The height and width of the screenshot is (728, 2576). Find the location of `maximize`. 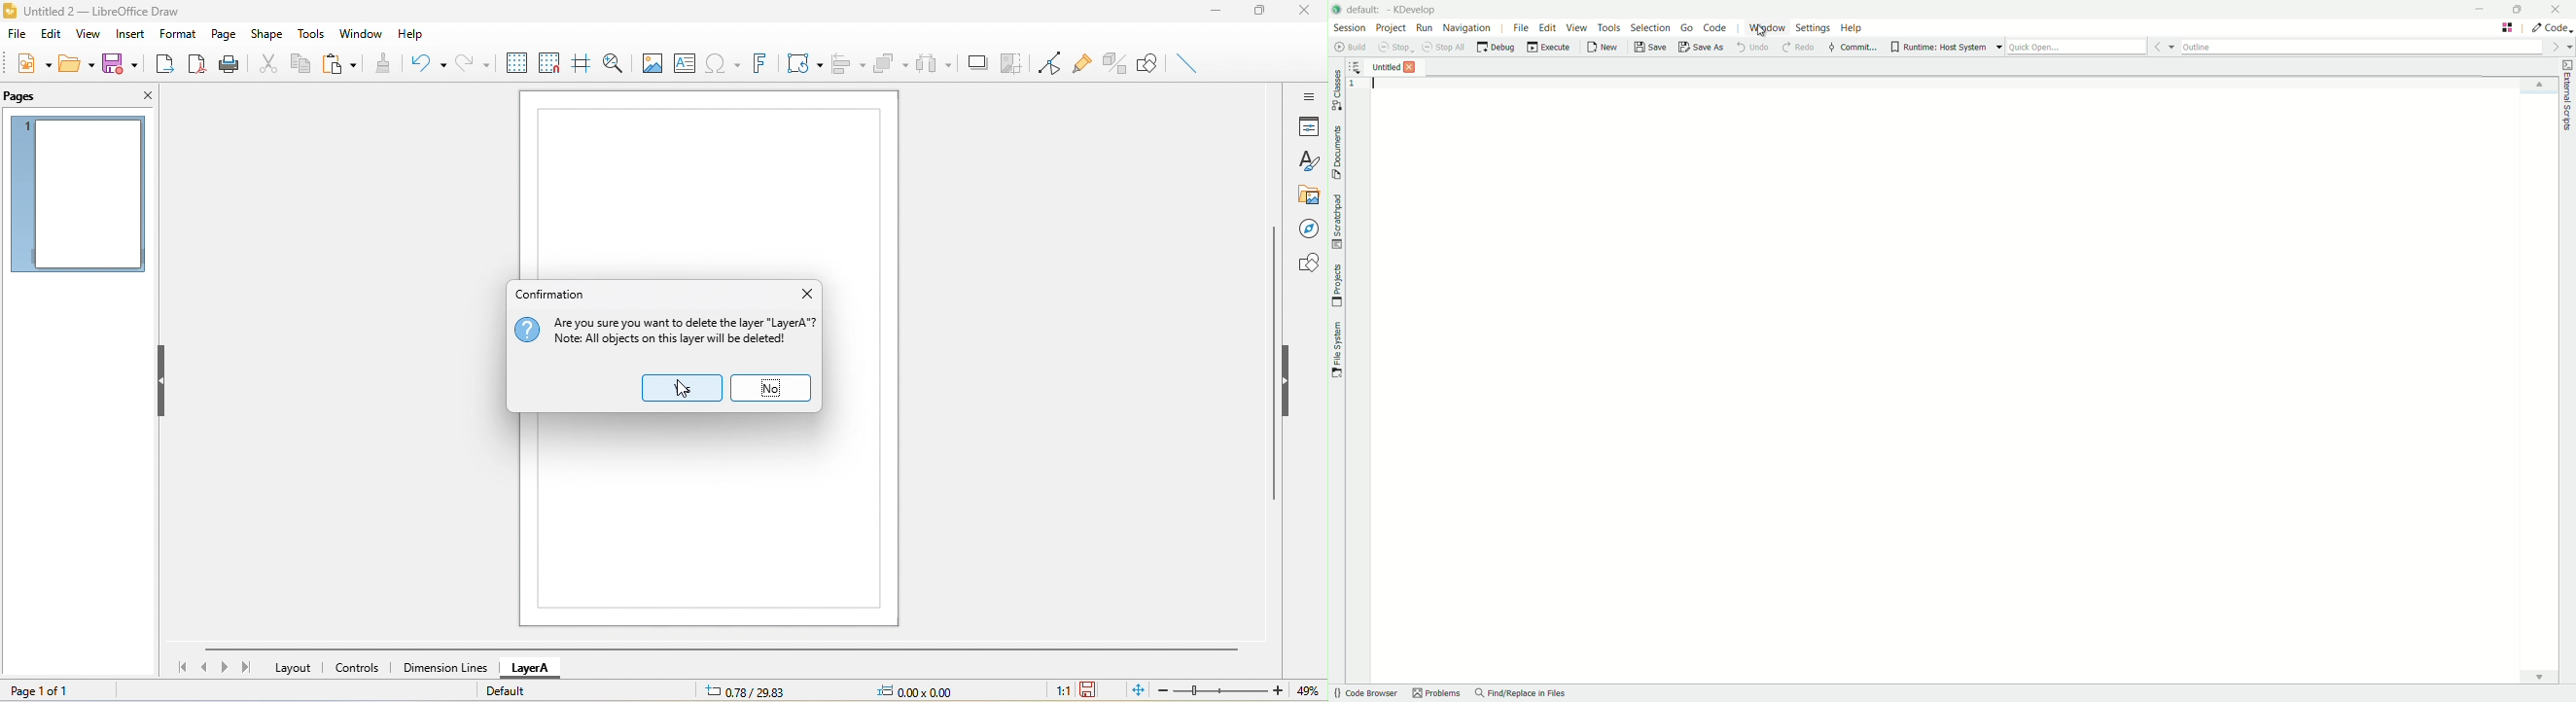

maximize is located at coordinates (1258, 14).